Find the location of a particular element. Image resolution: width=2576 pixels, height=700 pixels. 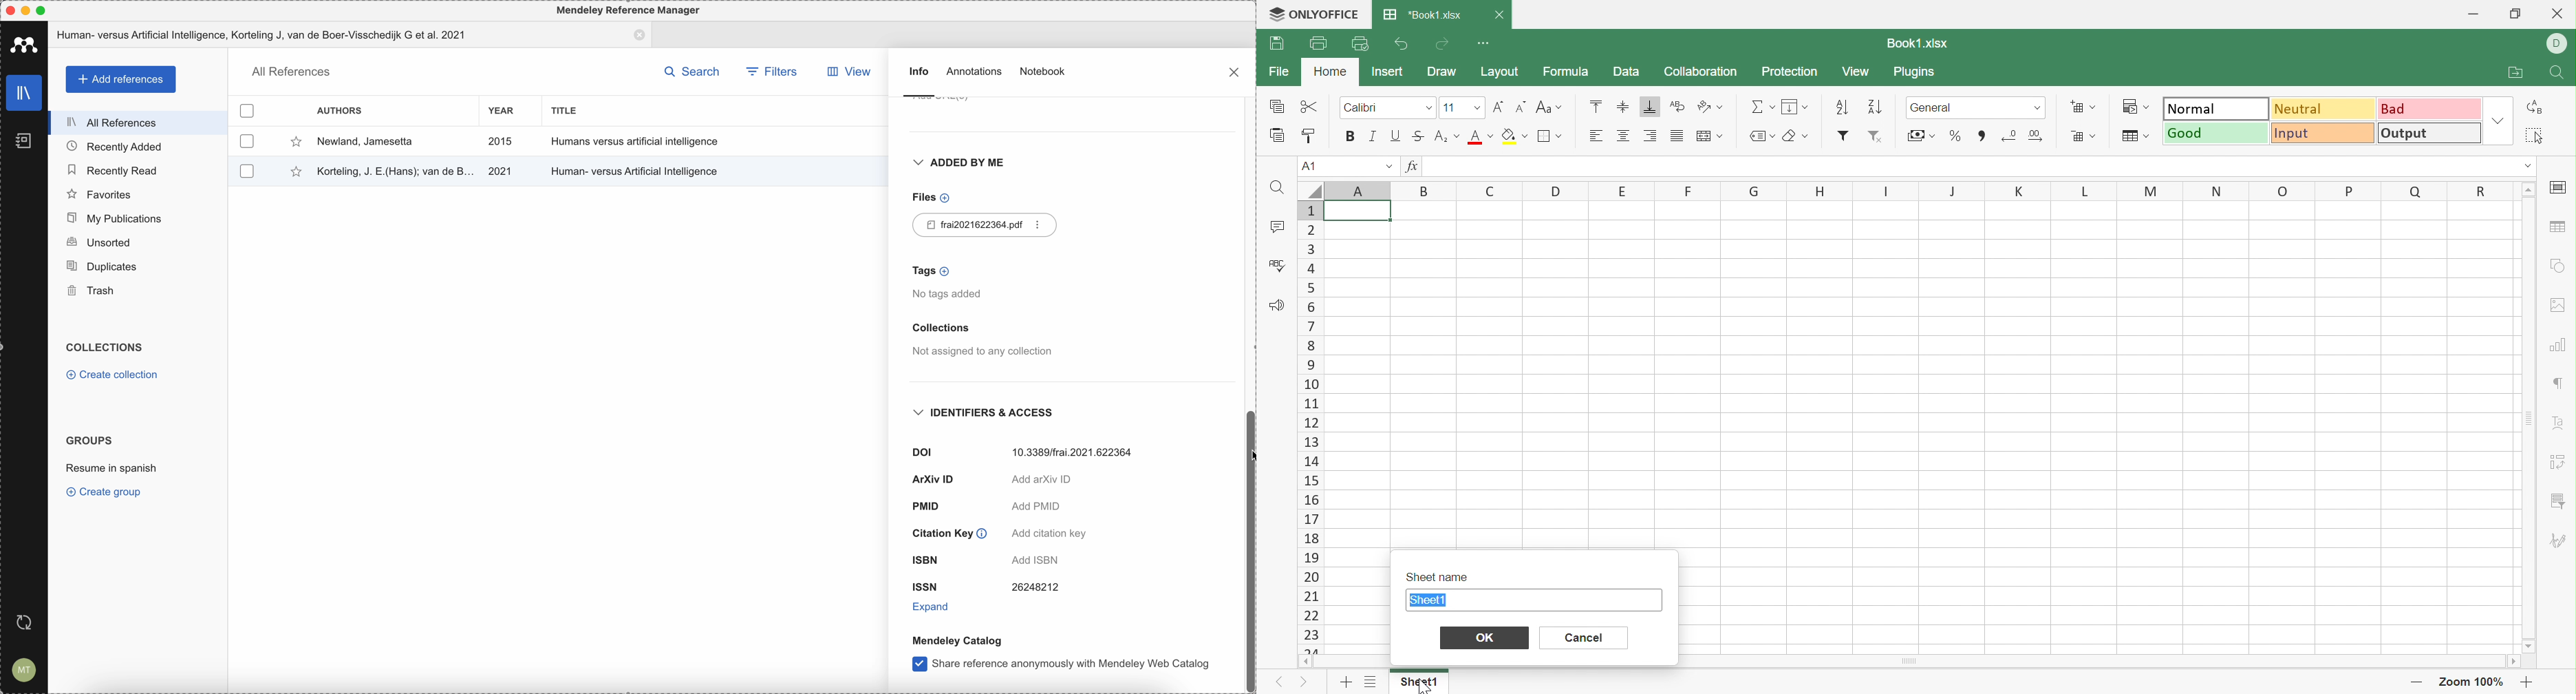

Drop Down is located at coordinates (2526, 167).